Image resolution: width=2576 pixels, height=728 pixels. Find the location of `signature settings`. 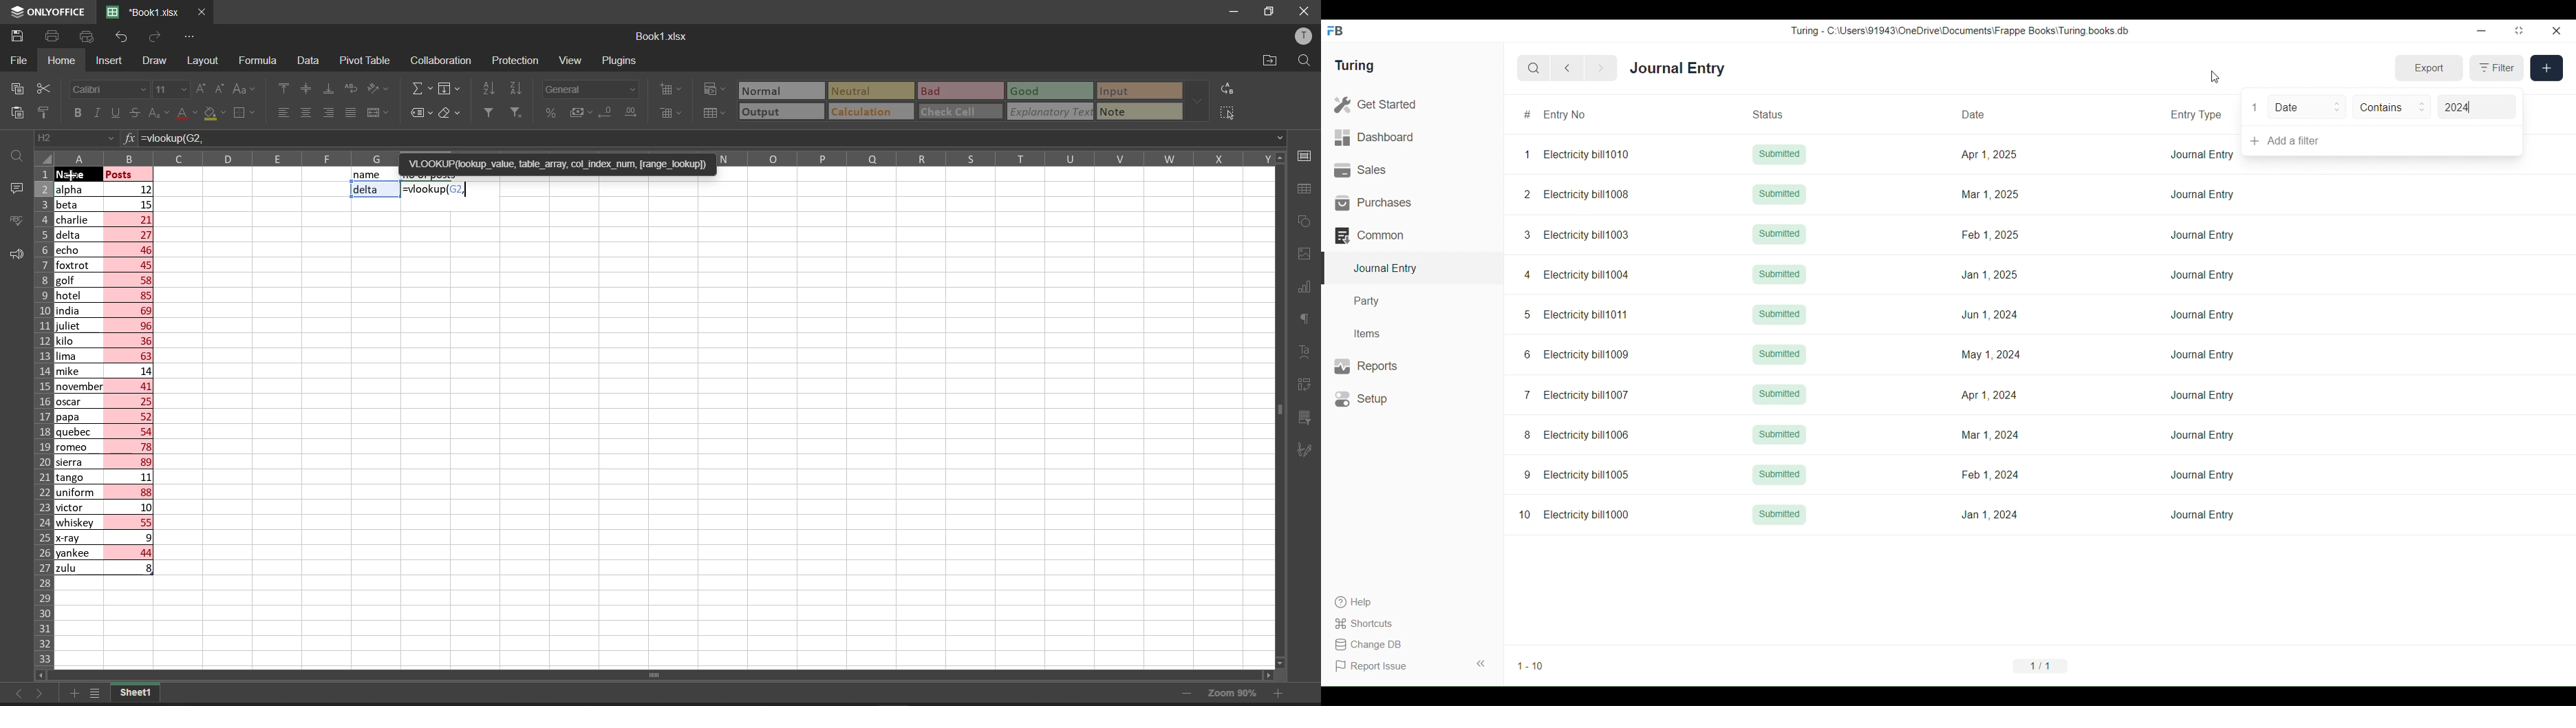

signature settings is located at coordinates (1309, 449).